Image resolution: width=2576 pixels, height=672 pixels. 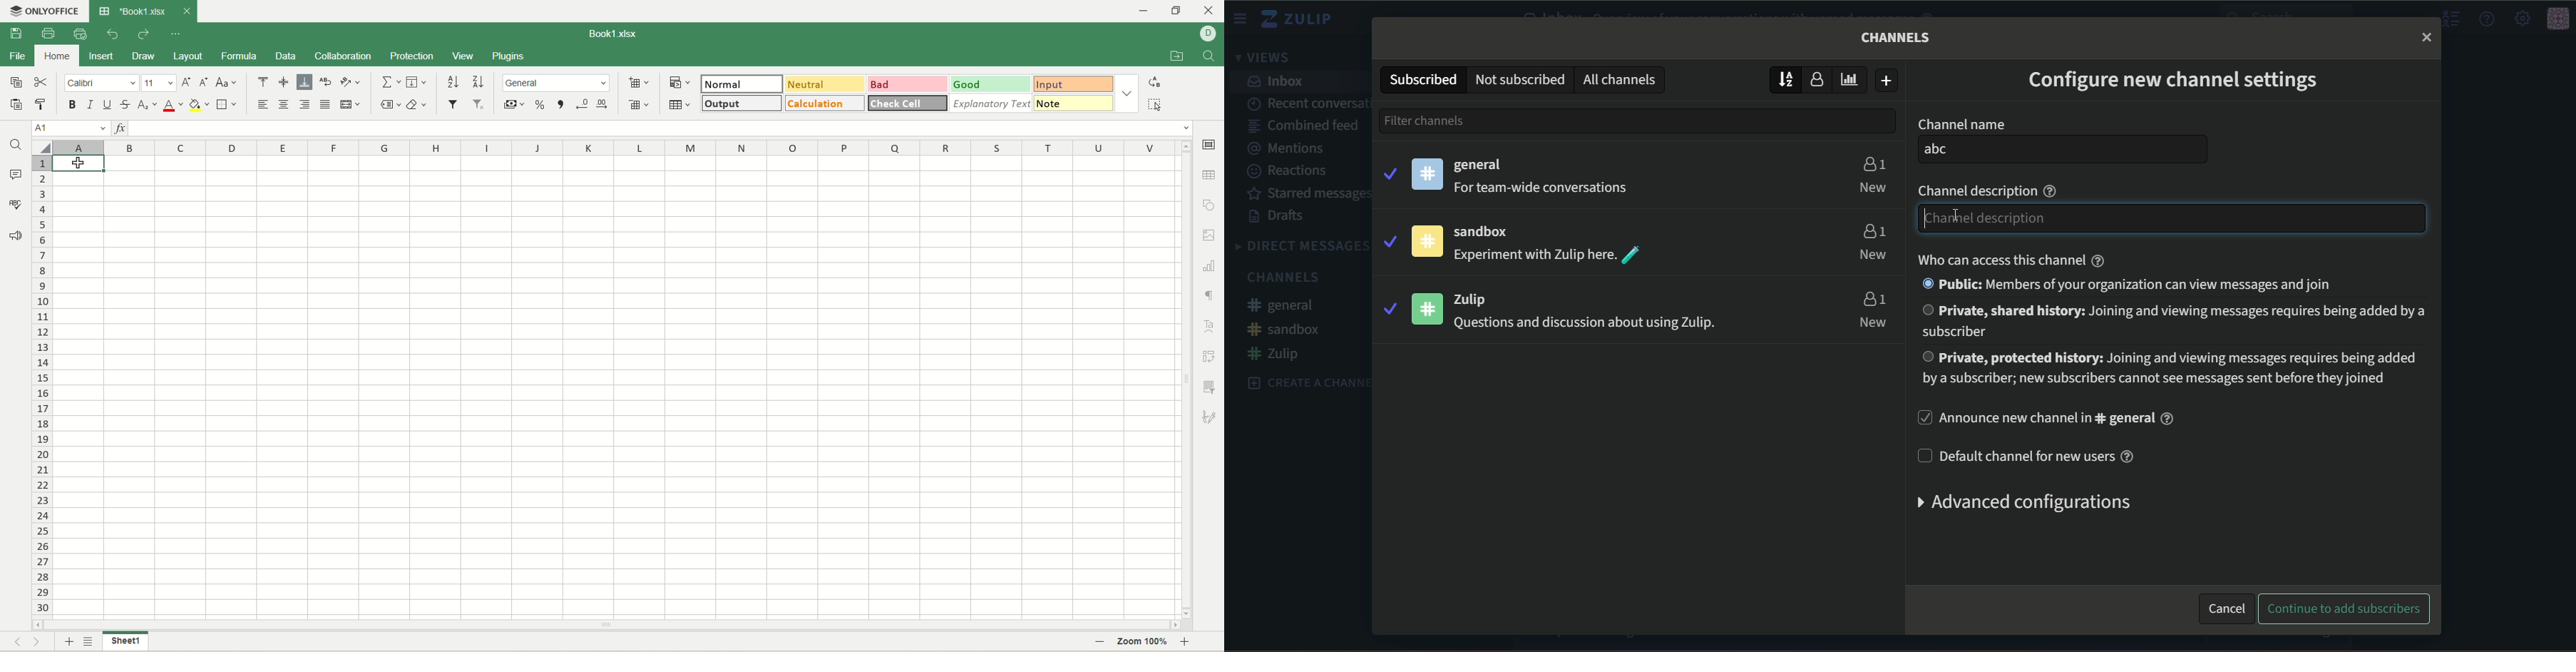 I want to click on add, so click(x=1888, y=81).